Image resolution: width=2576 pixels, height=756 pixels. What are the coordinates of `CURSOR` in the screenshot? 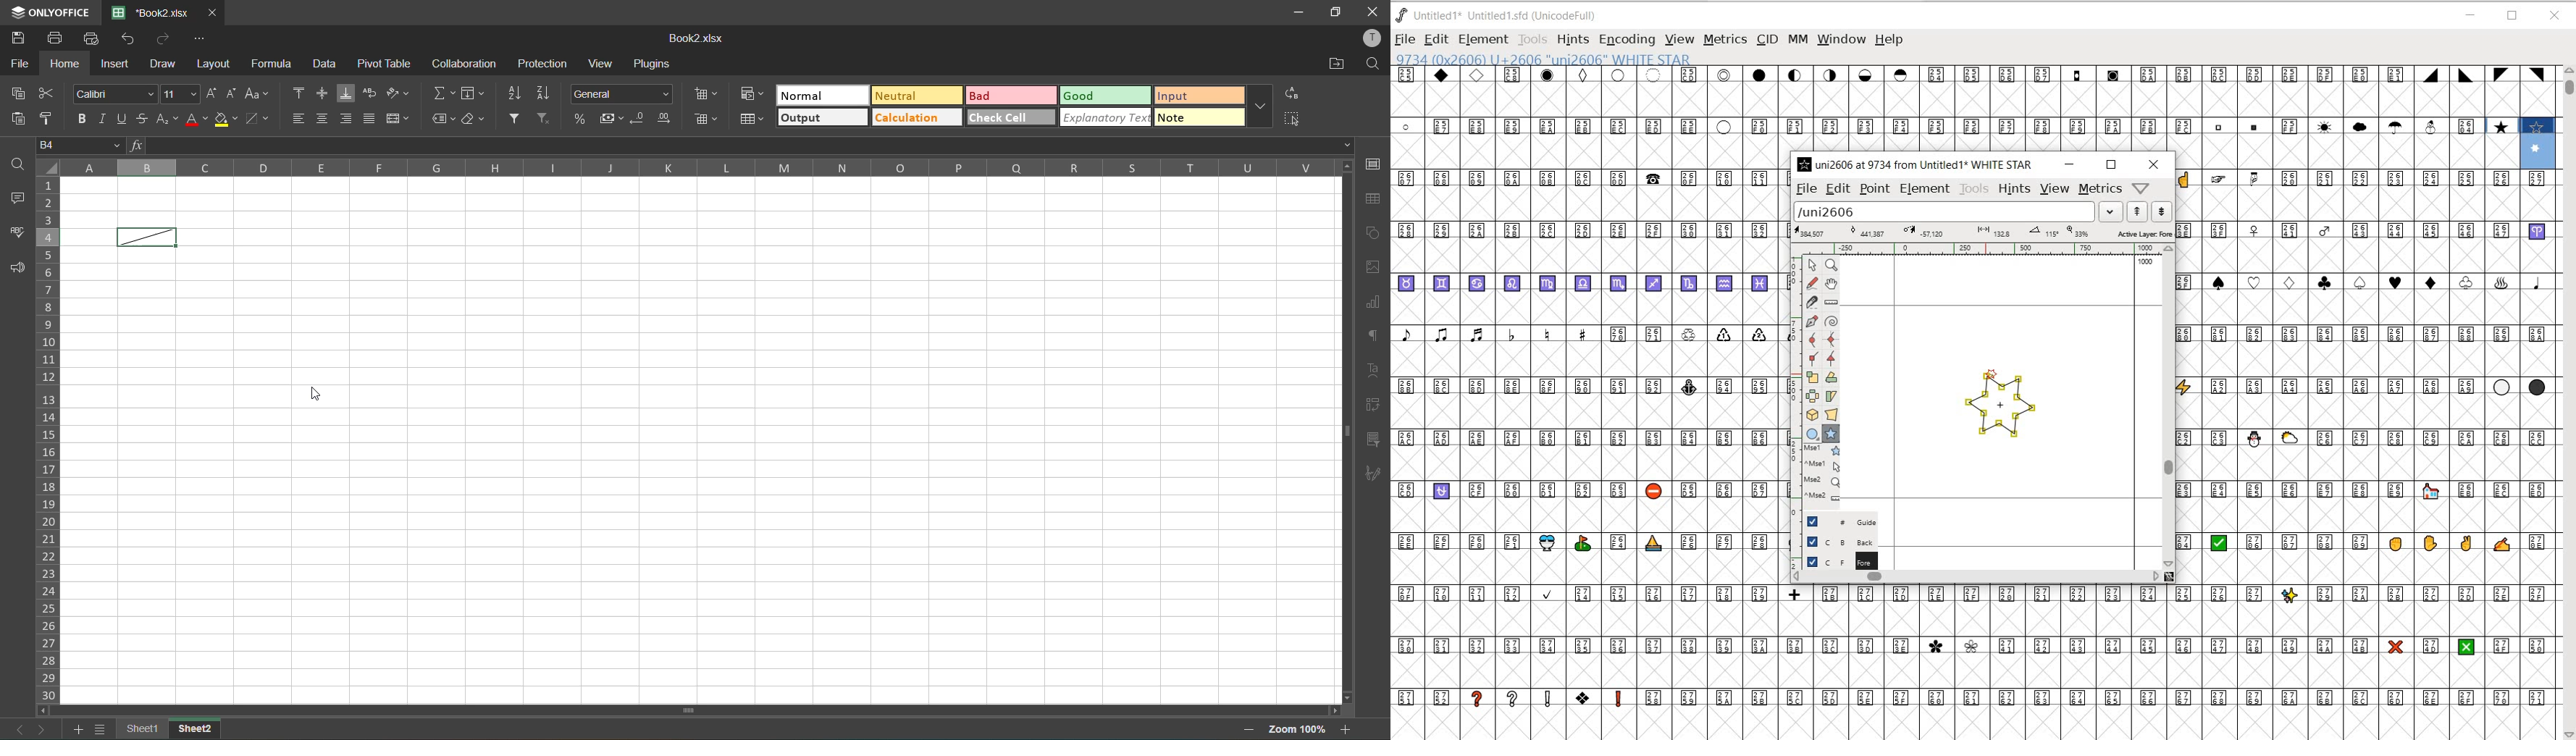 It's located at (2140, 55).